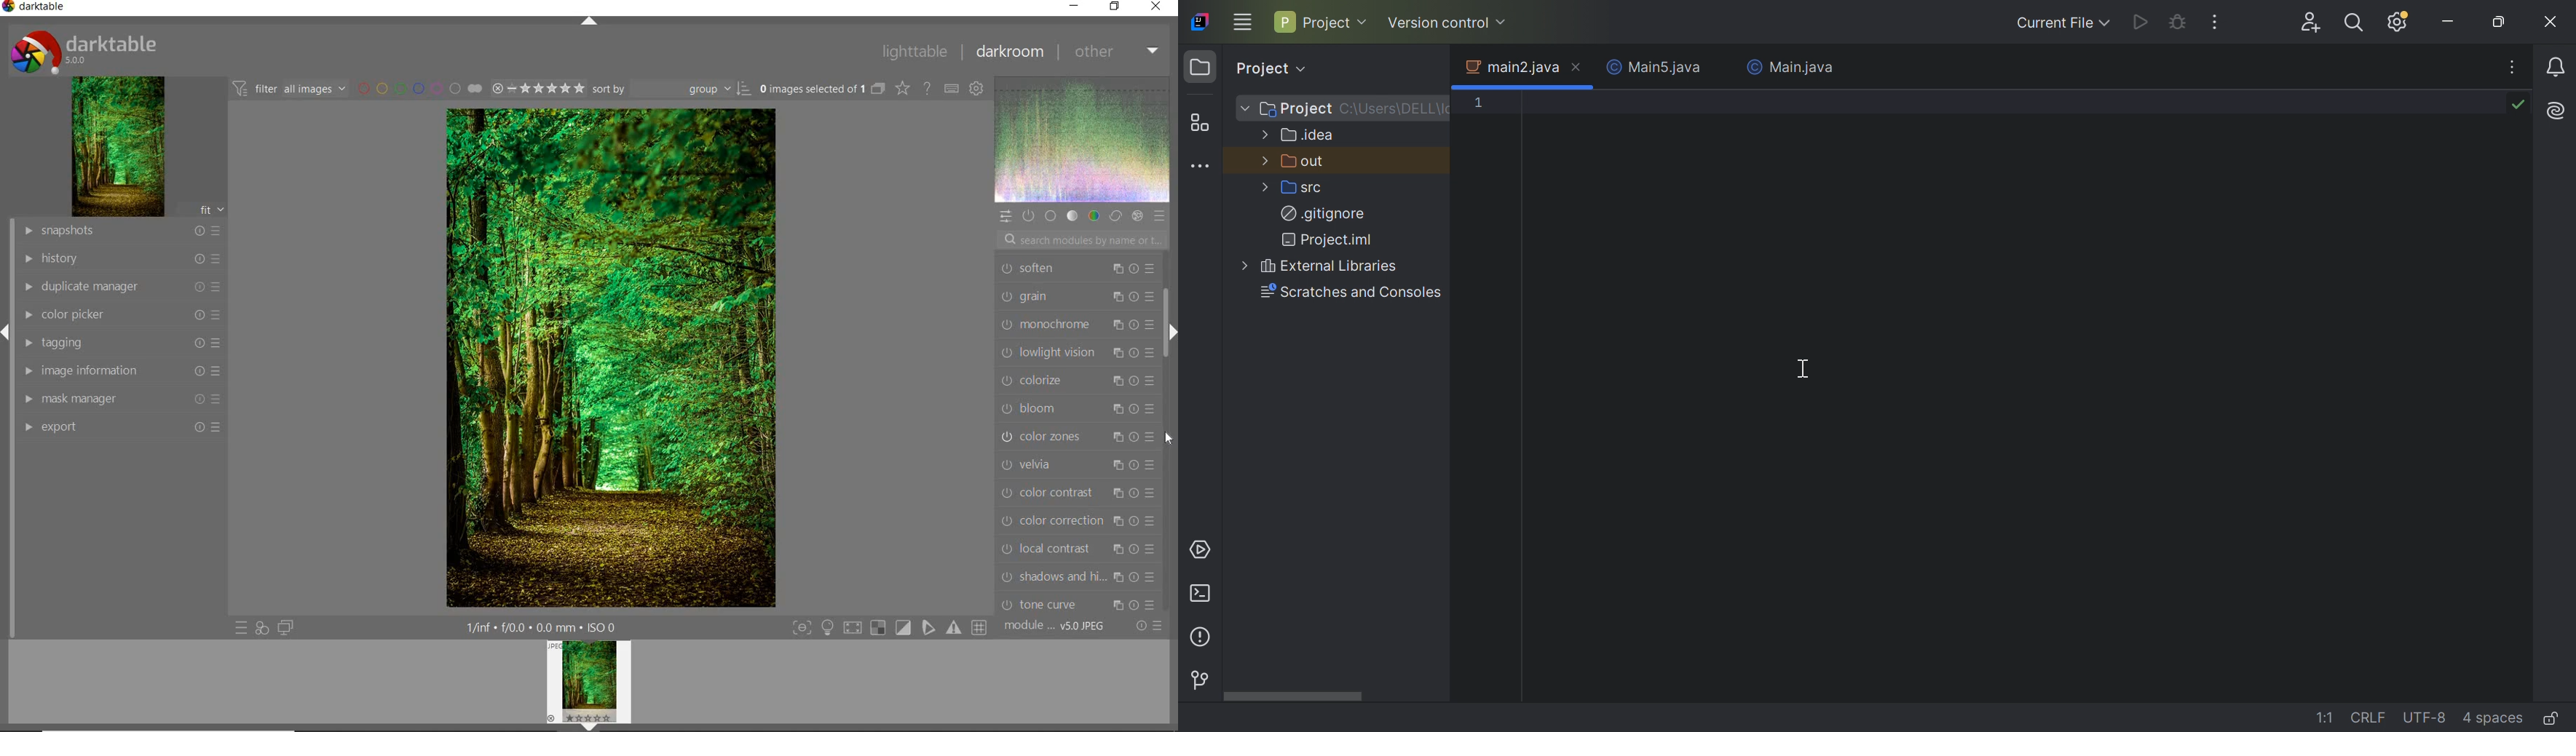 The image size is (2576, 756). I want to click on Code with me, so click(2312, 22).